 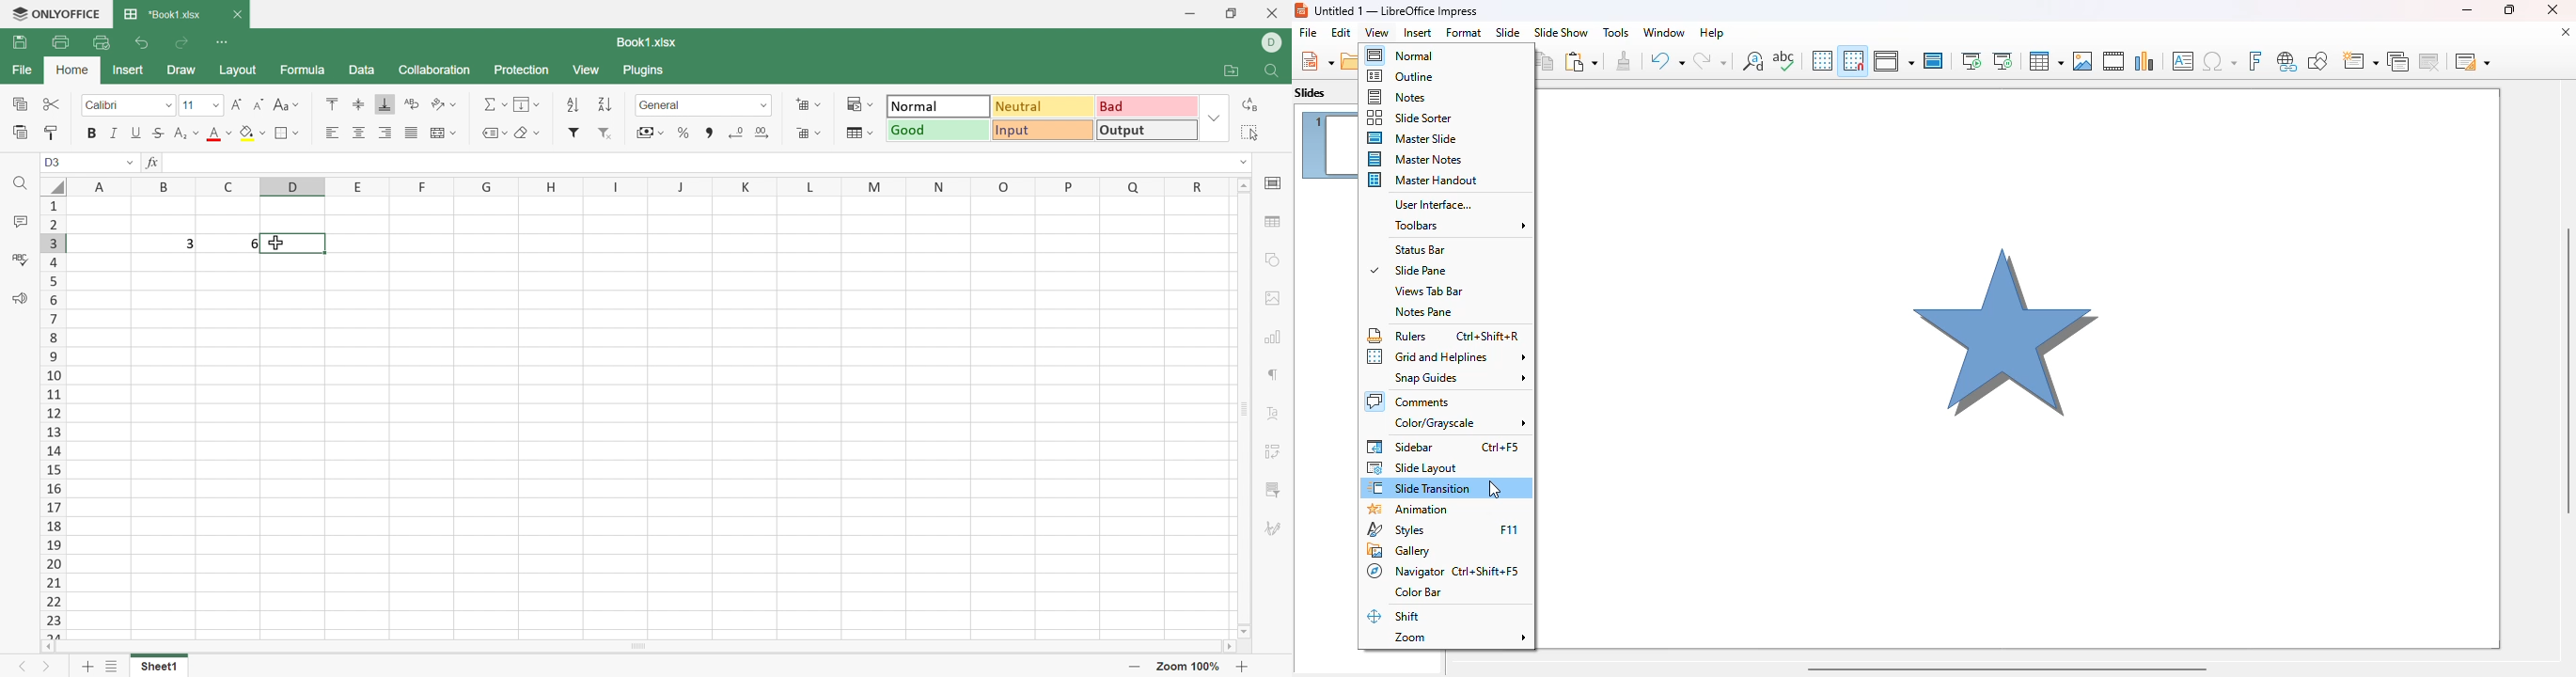 I want to click on close, so click(x=2552, y=9).